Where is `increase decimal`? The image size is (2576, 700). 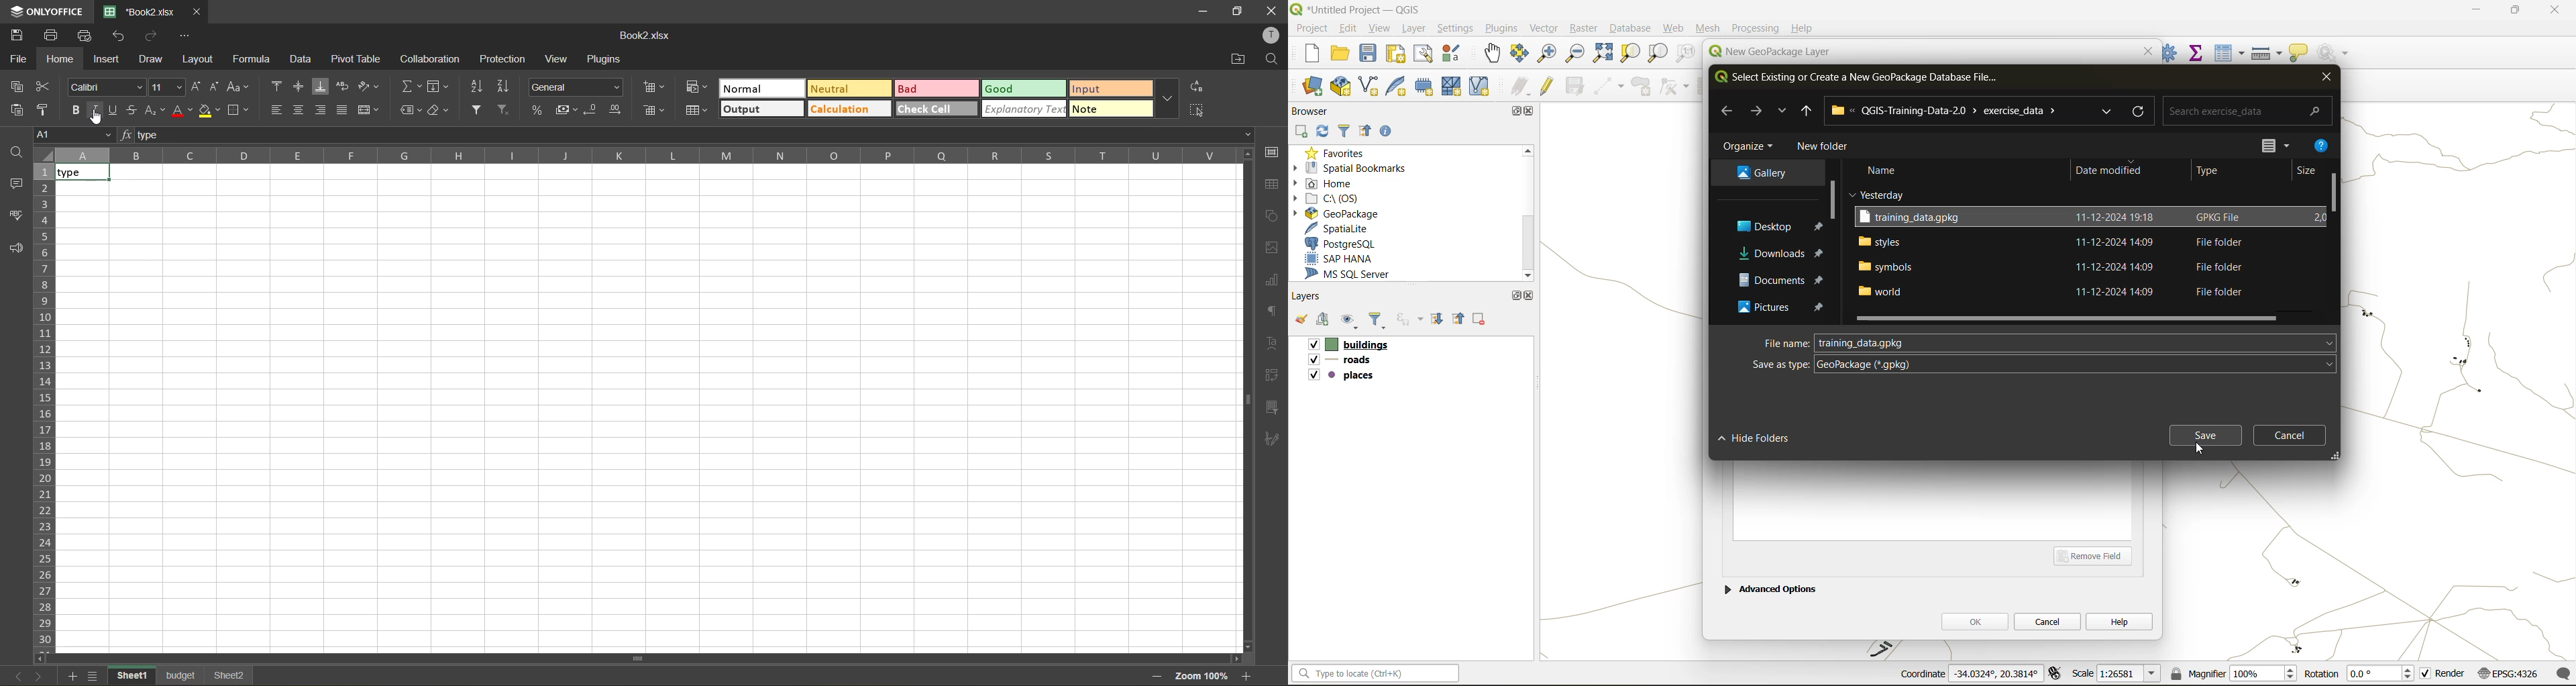
increase decimal is located at coordinates (616, 110).